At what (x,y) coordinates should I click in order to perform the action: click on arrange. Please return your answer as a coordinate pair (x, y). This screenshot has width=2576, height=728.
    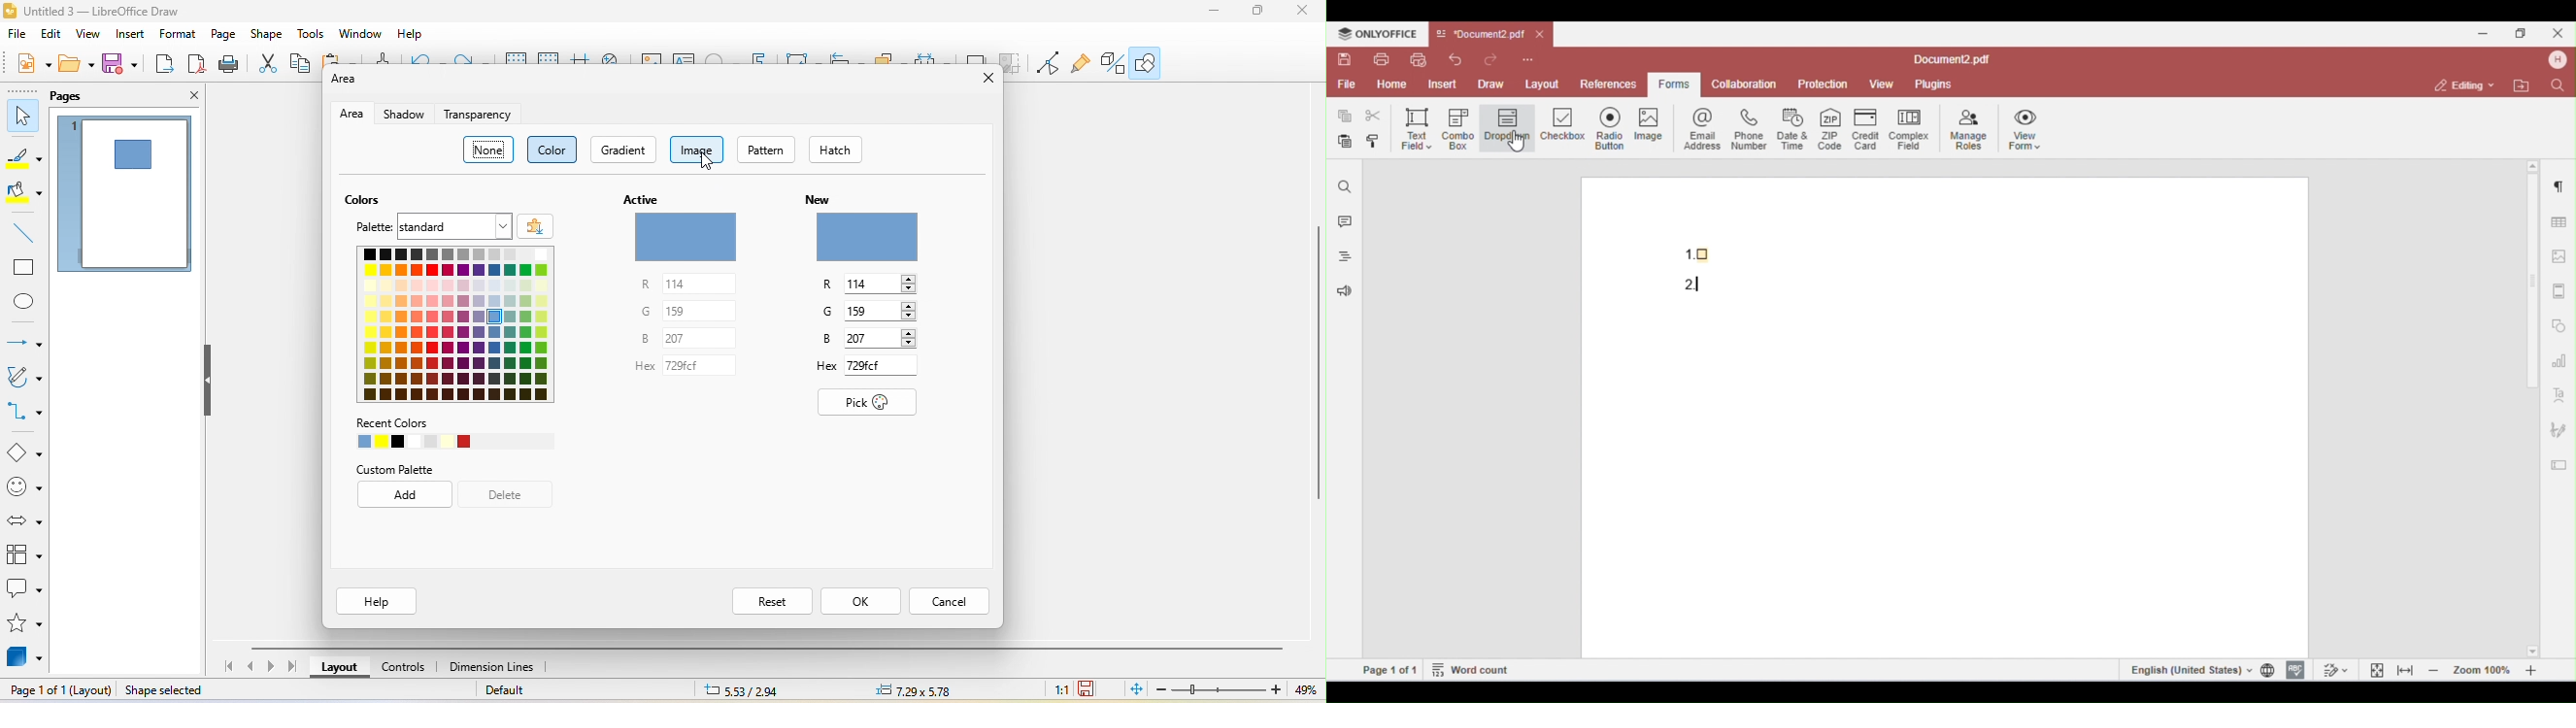
    Looking at the image, I should click on (890, 56).